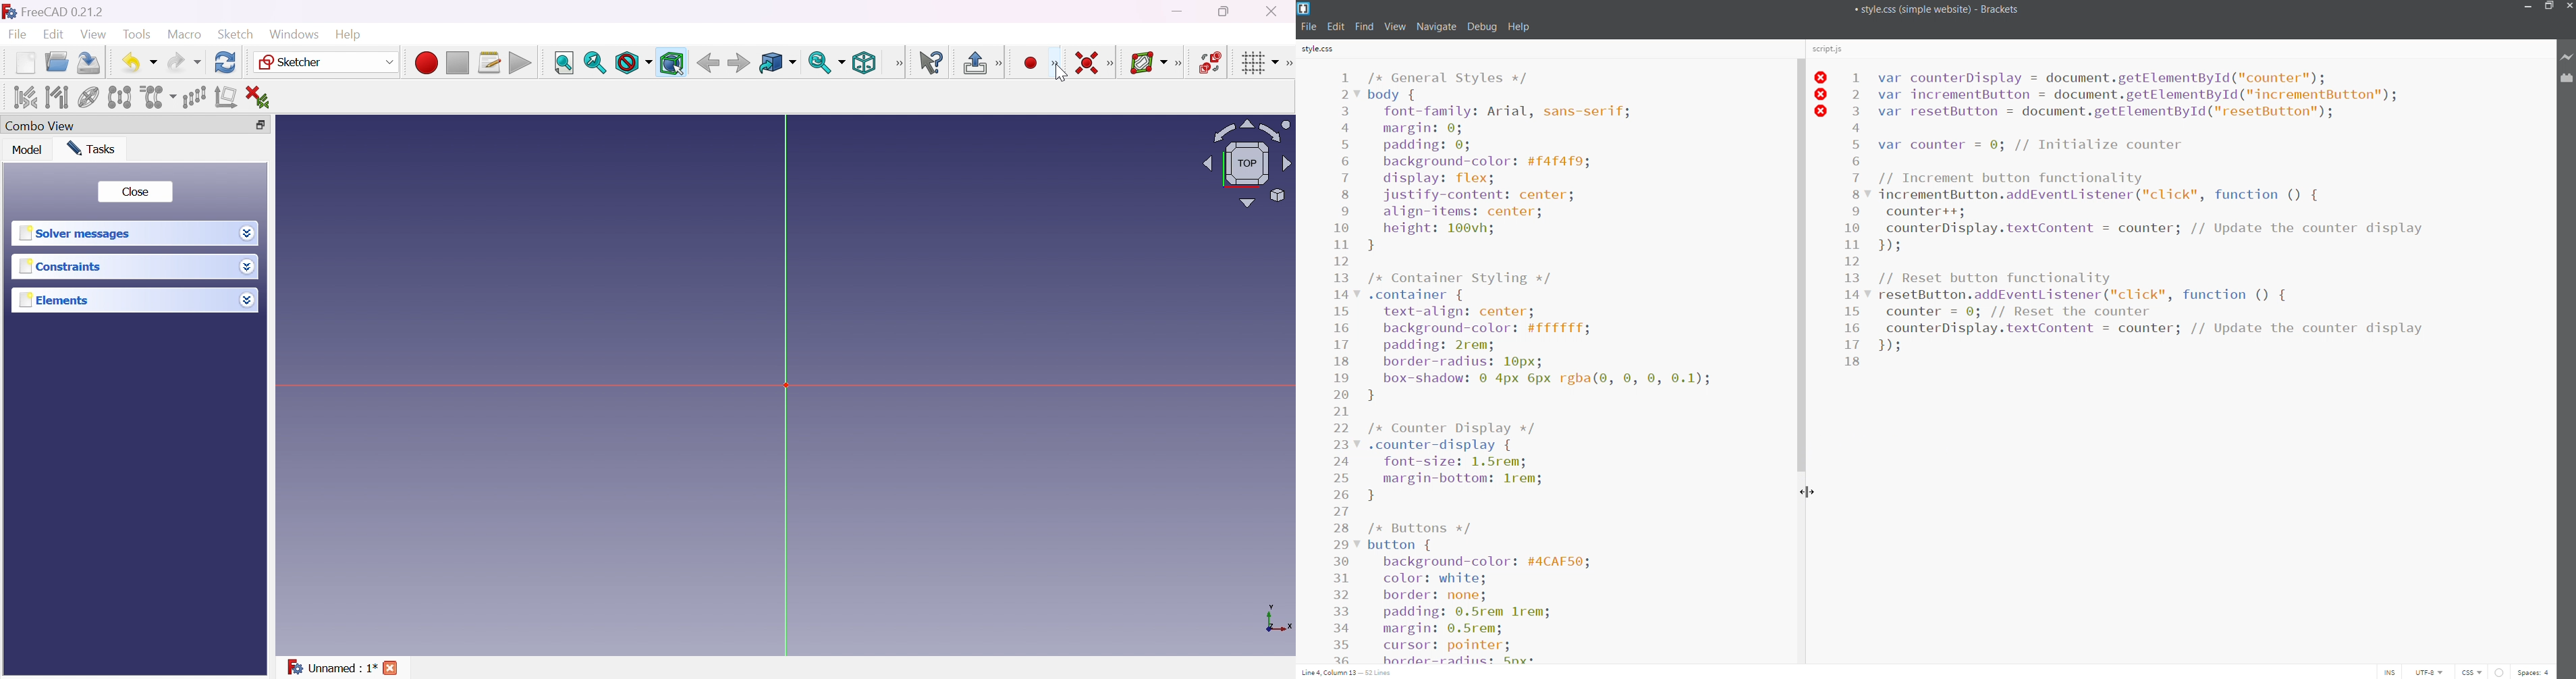  What do you see at coordinates (246, 232) in the screenshot?
I see `Drop down` at bounding box center [246, 232].